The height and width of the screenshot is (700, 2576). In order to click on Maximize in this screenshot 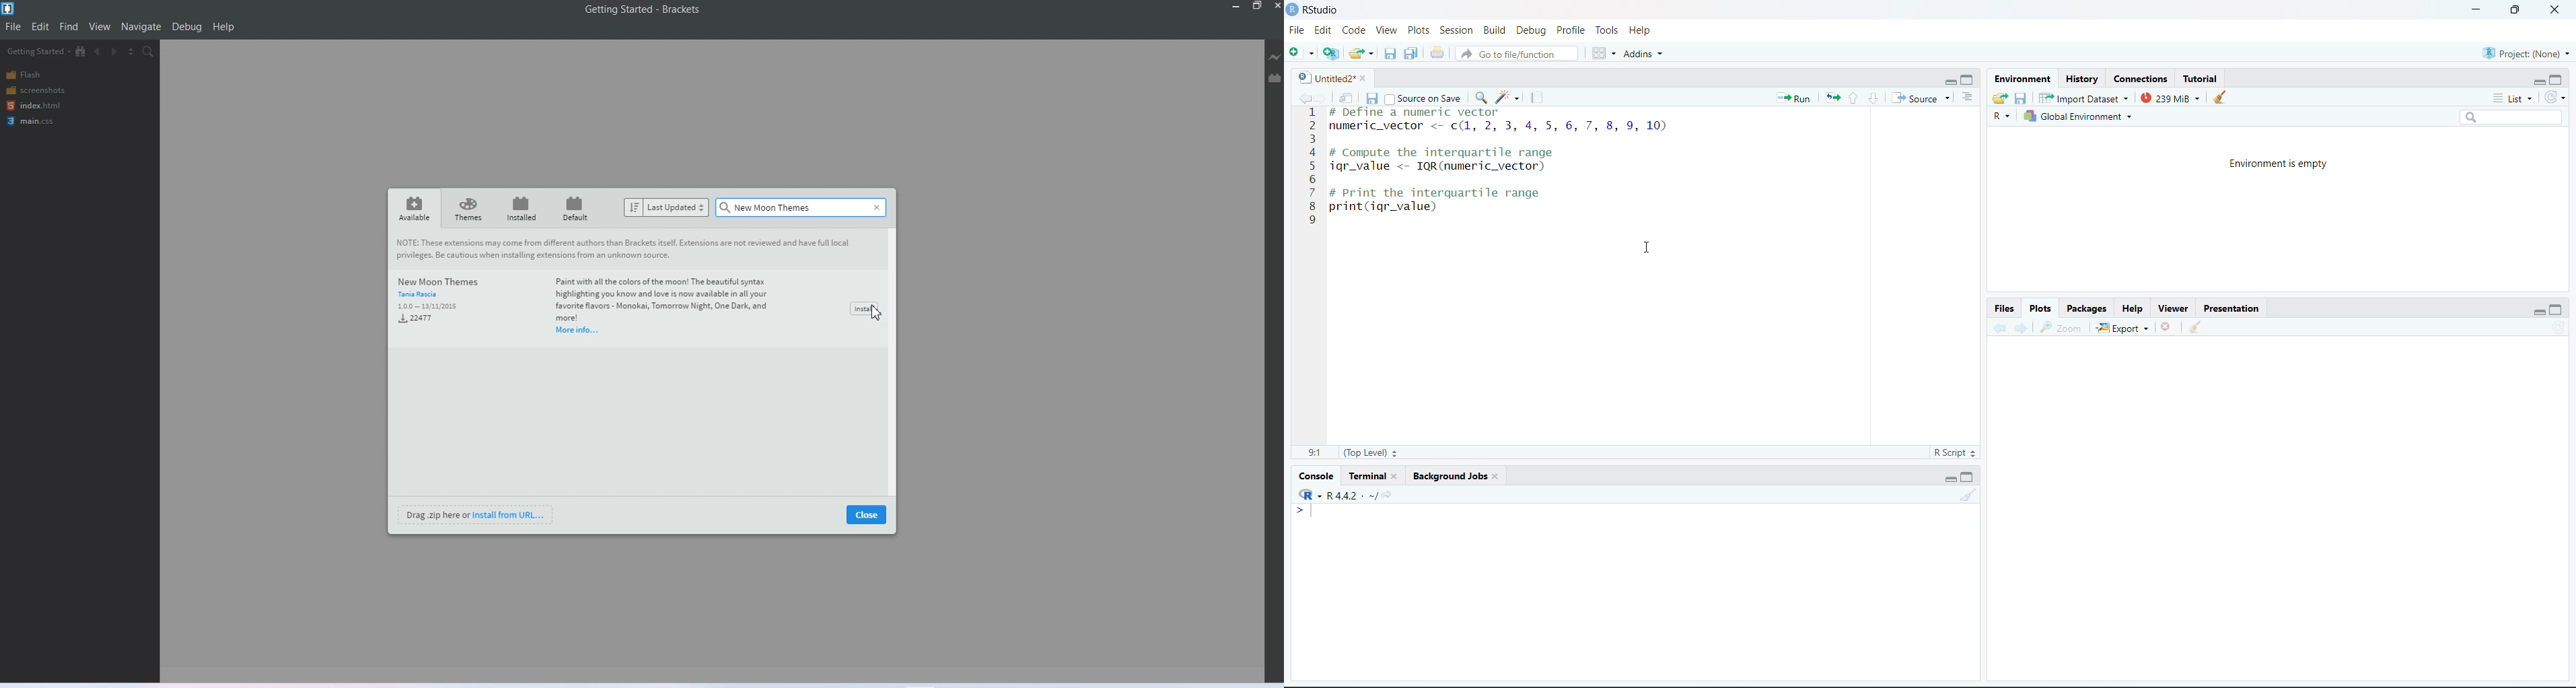, I will do `click(2558, 79)`.